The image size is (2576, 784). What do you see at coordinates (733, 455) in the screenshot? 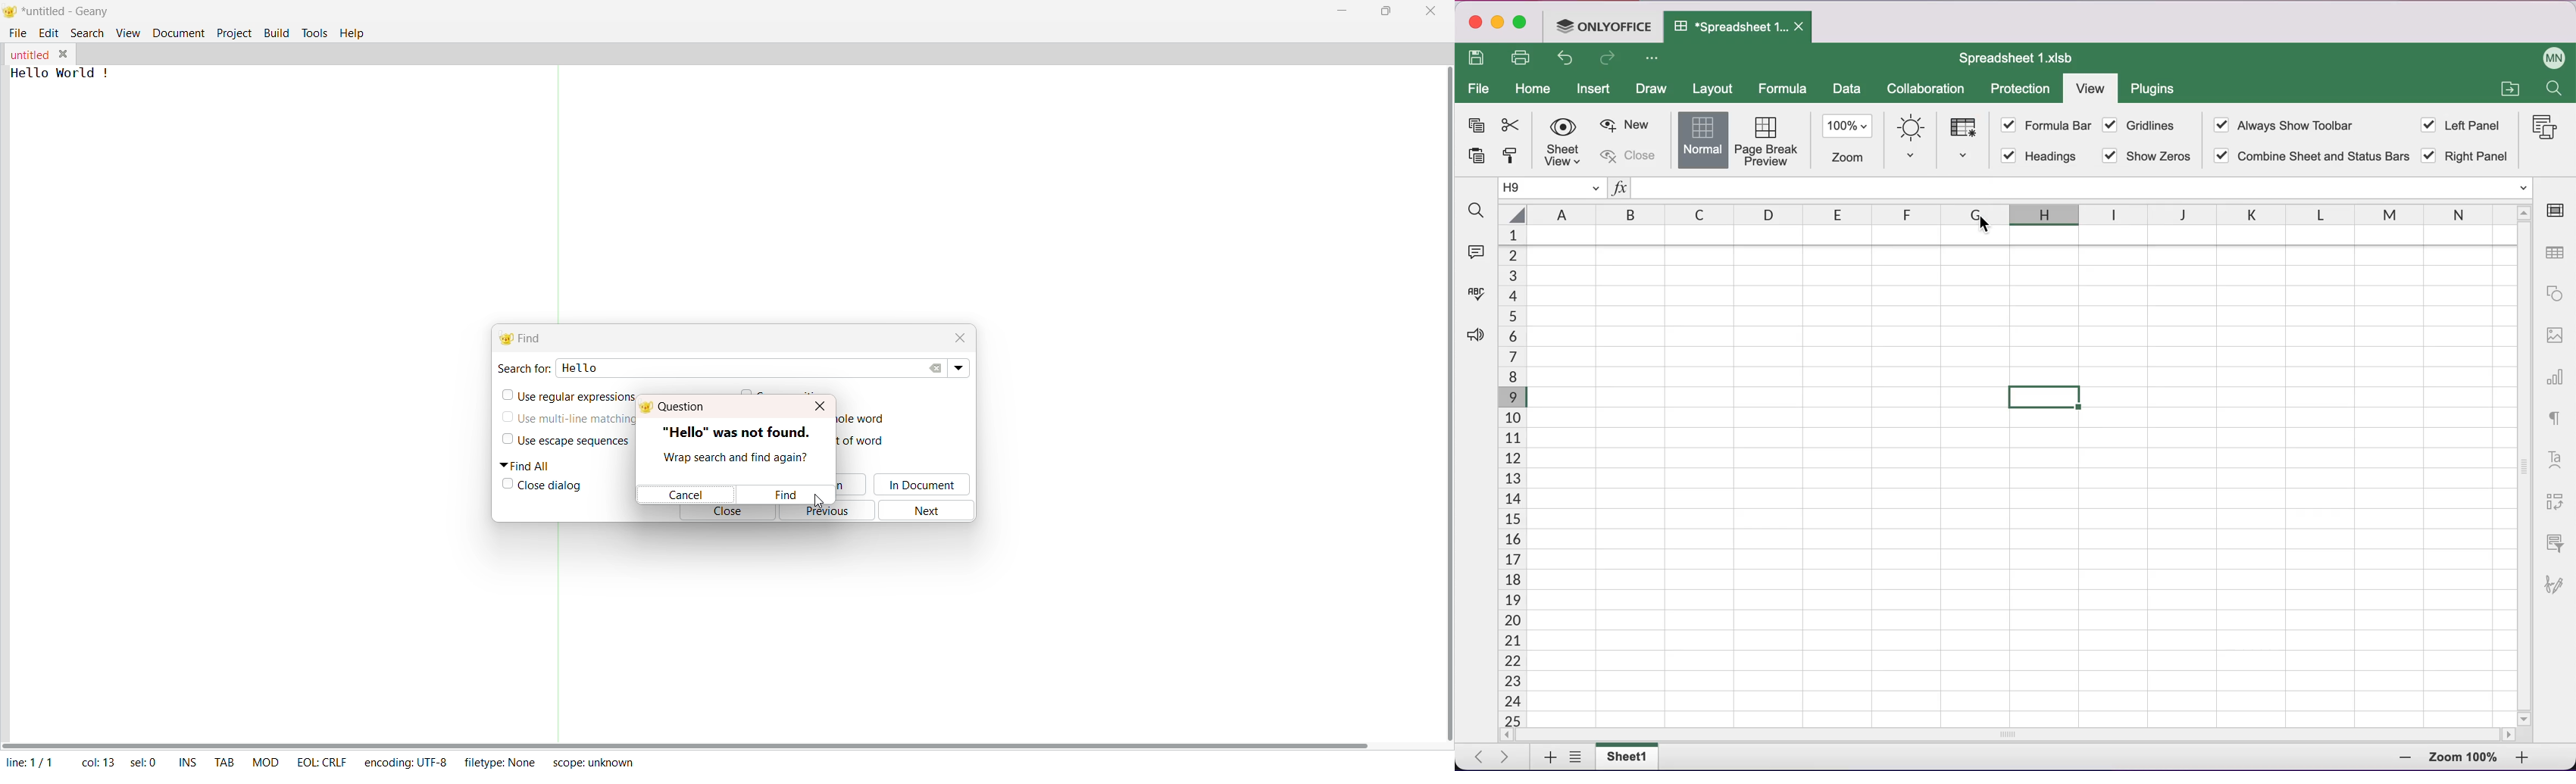
I see `Wrap Search and Find Again` at bounding box center [733, 455].